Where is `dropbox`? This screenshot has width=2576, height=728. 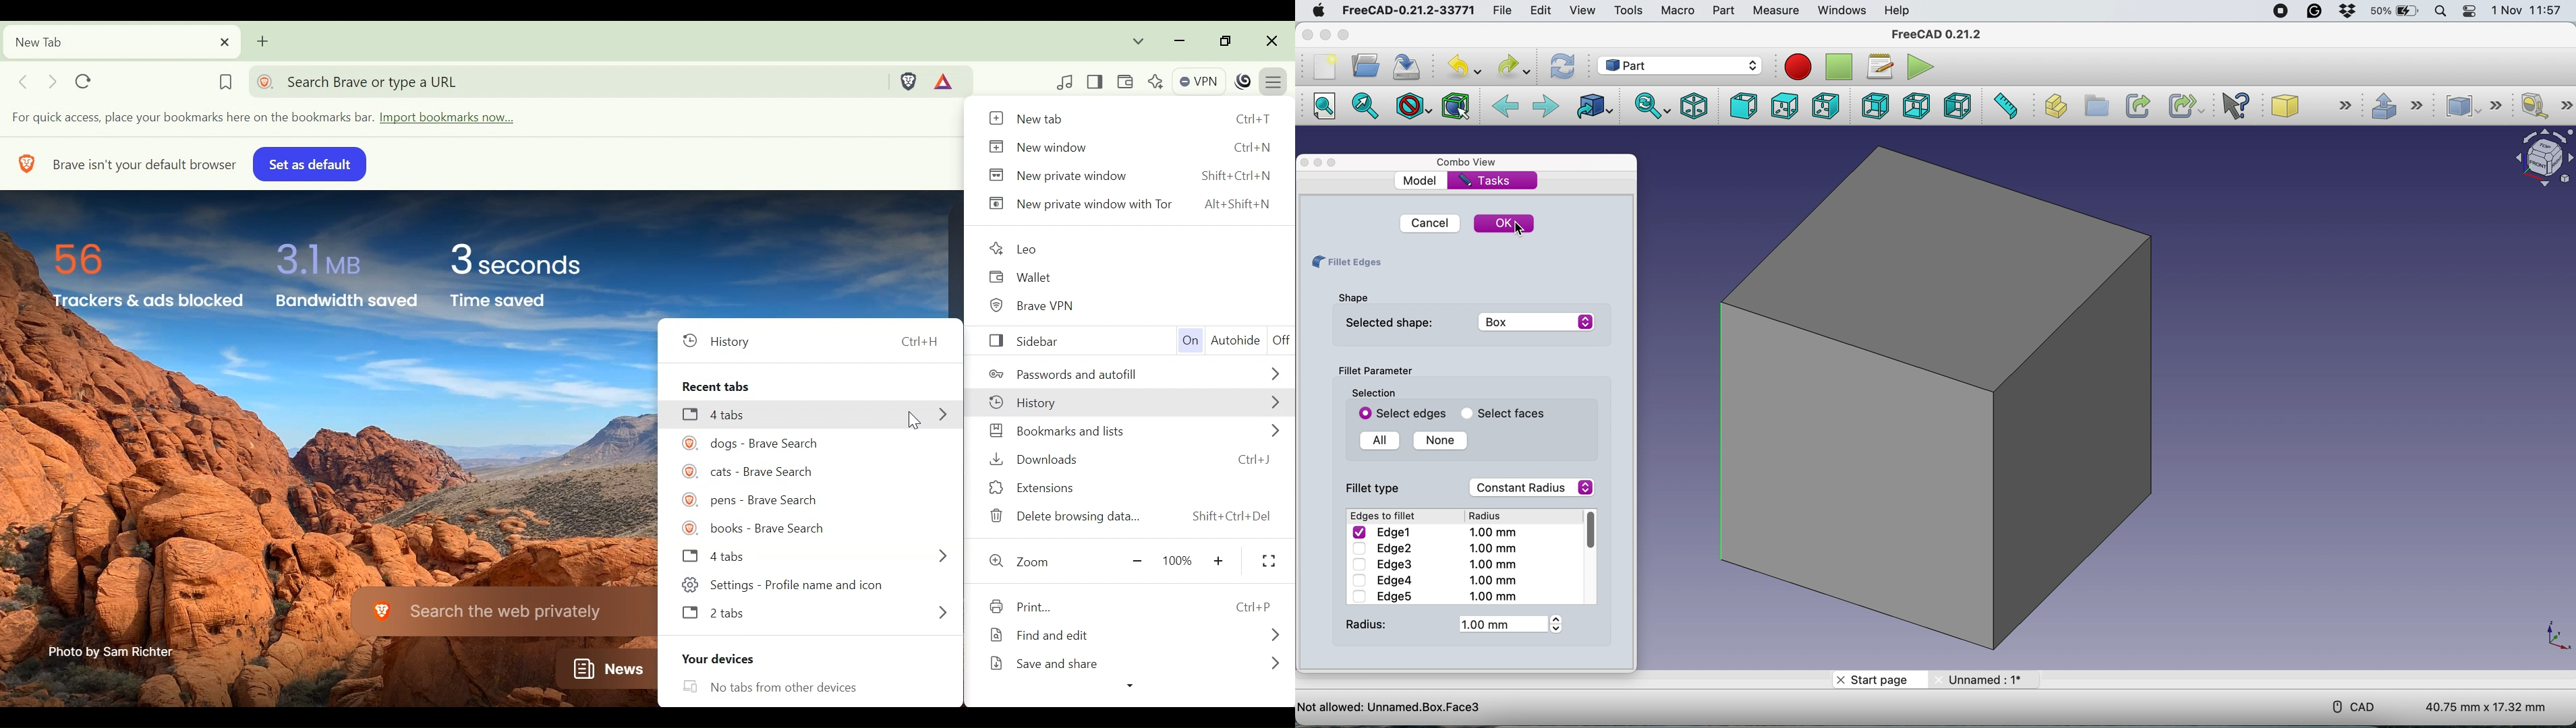 dropbox is located at coordinates (2350, 11).